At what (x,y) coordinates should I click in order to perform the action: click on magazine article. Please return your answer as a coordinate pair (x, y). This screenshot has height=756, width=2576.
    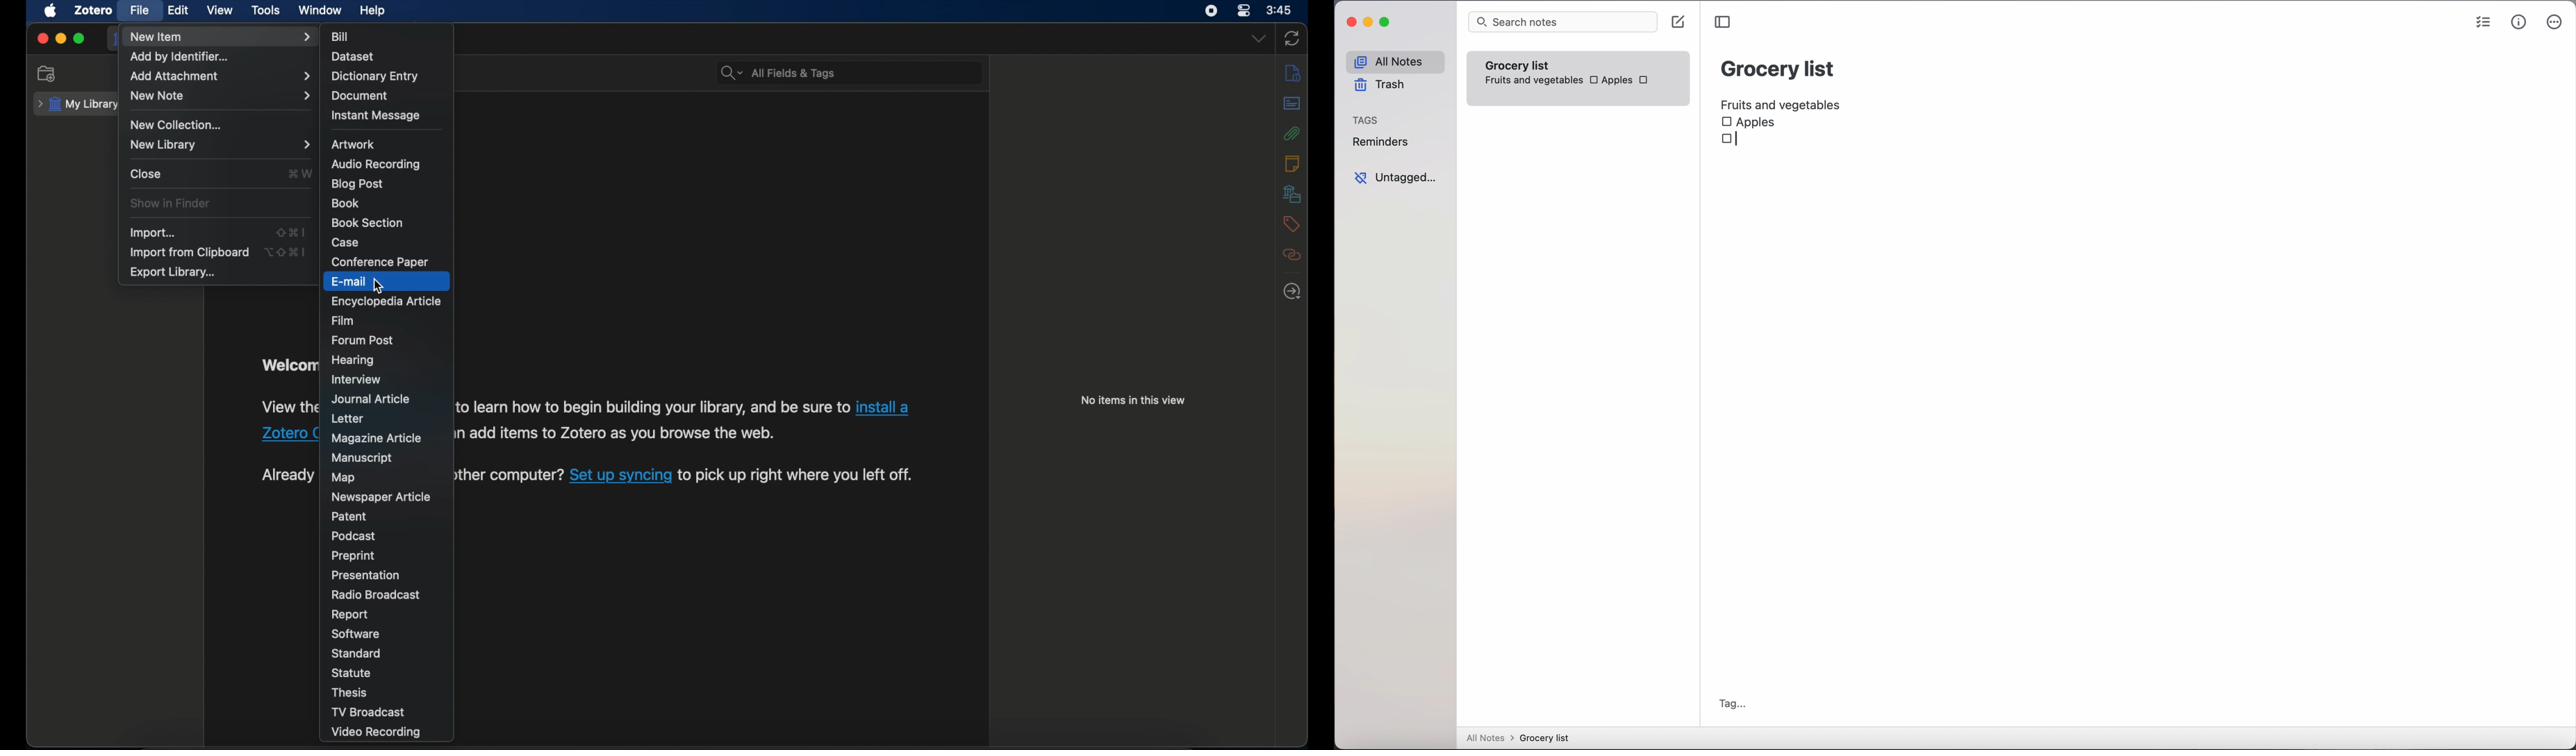
    Looking at the image, I should click on (377, 438).